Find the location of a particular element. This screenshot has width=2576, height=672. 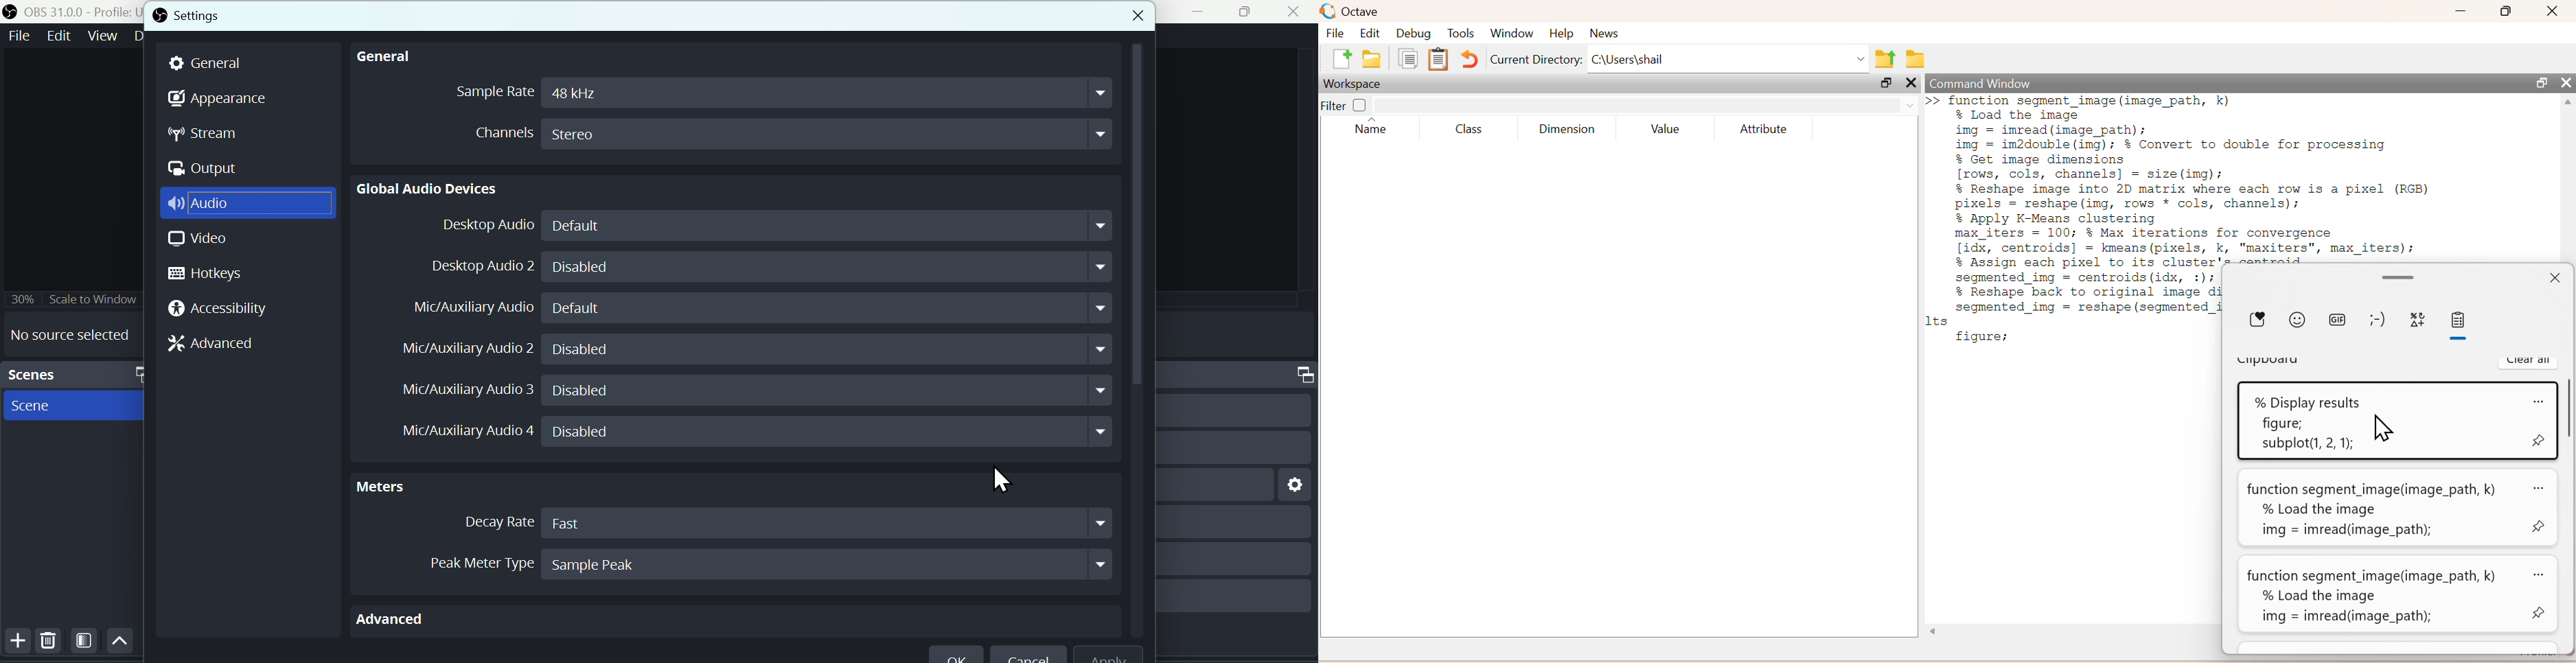

Meters is located at coordinates (382, 488).